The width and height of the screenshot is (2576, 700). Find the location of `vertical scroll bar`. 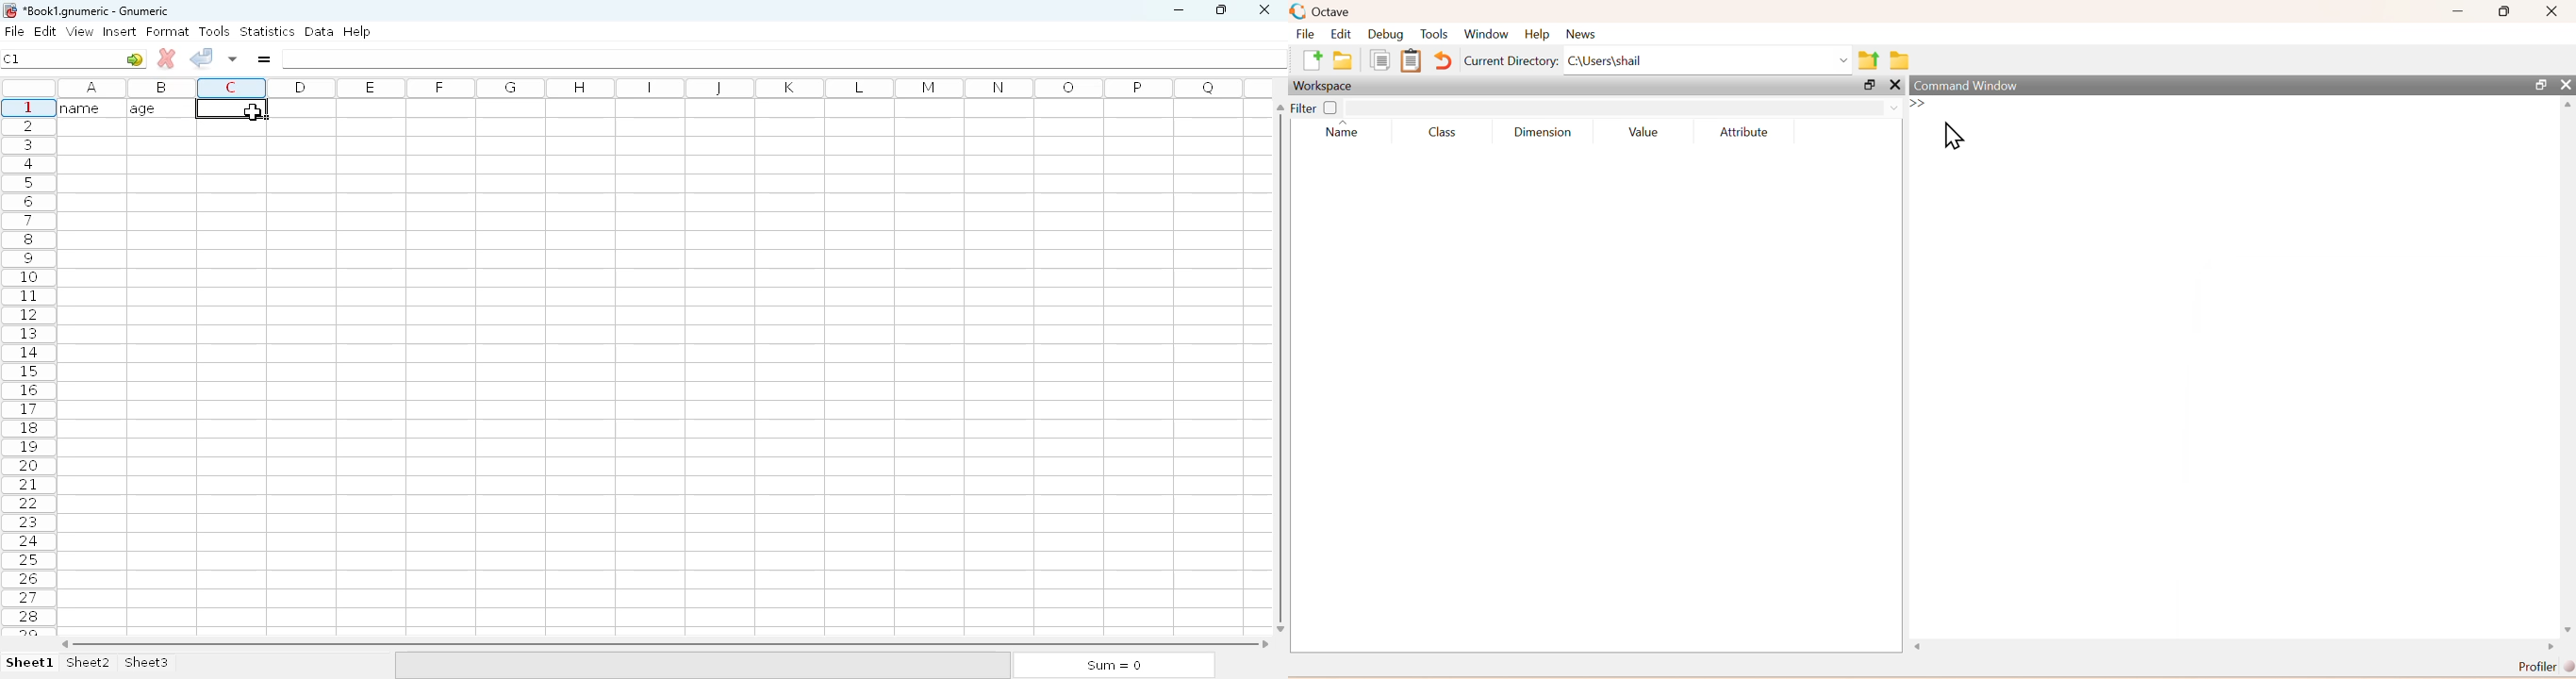

vertical scroll bar is located at coordinates (1283, 367).